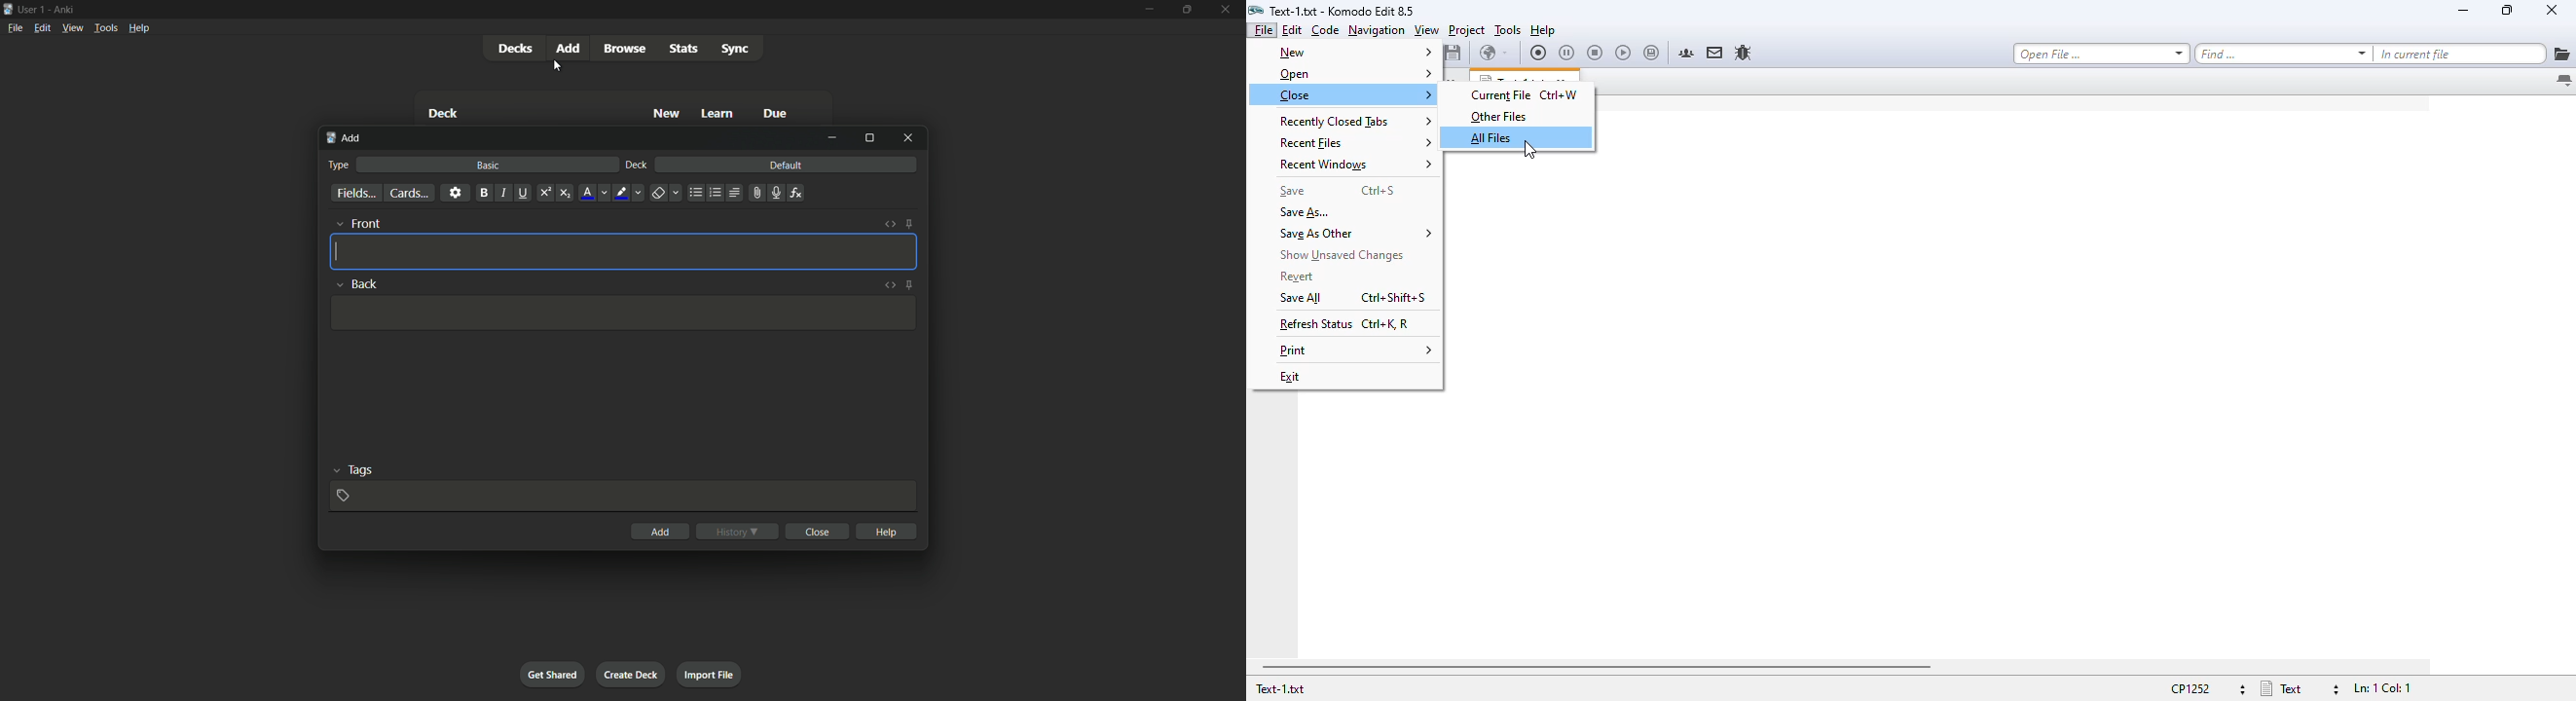 The width and height of the screenshot is (2576, 728). What do you see at coordinates (1227, 9) in the screenshot?
I see `close app` at bounding box center [1227, 9].